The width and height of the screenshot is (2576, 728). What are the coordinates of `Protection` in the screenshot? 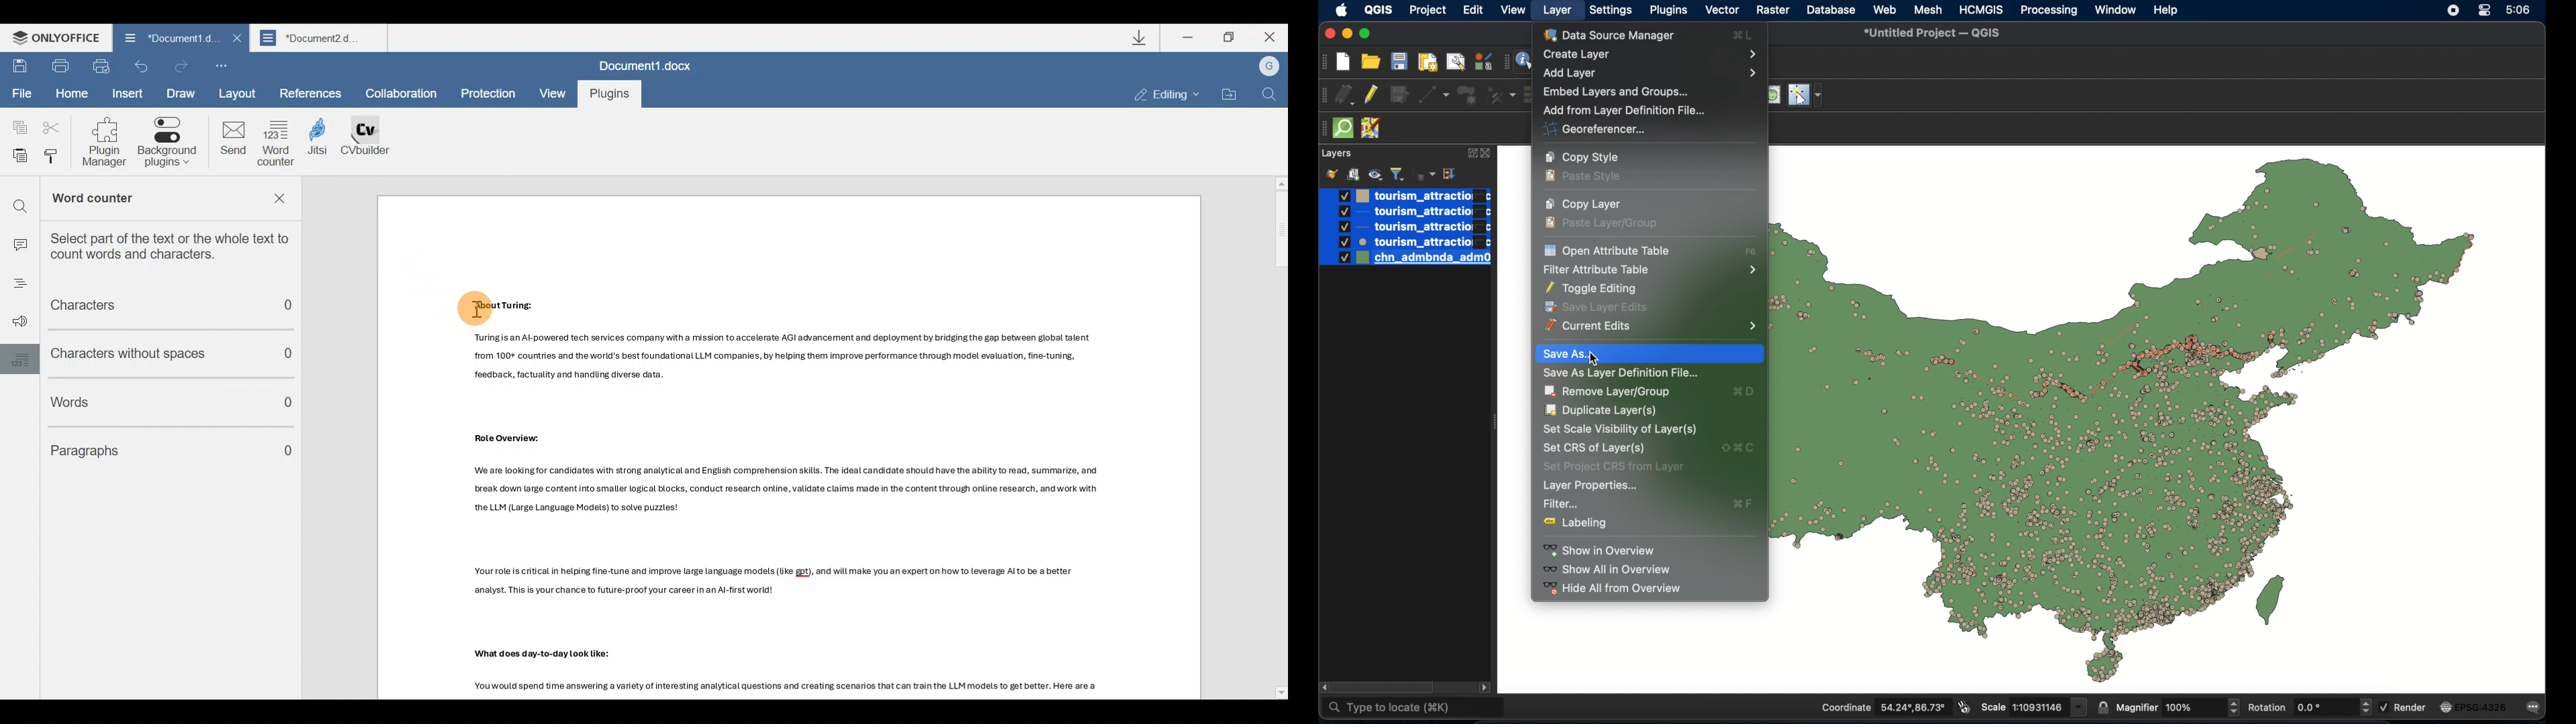 It's located at (488, 93).